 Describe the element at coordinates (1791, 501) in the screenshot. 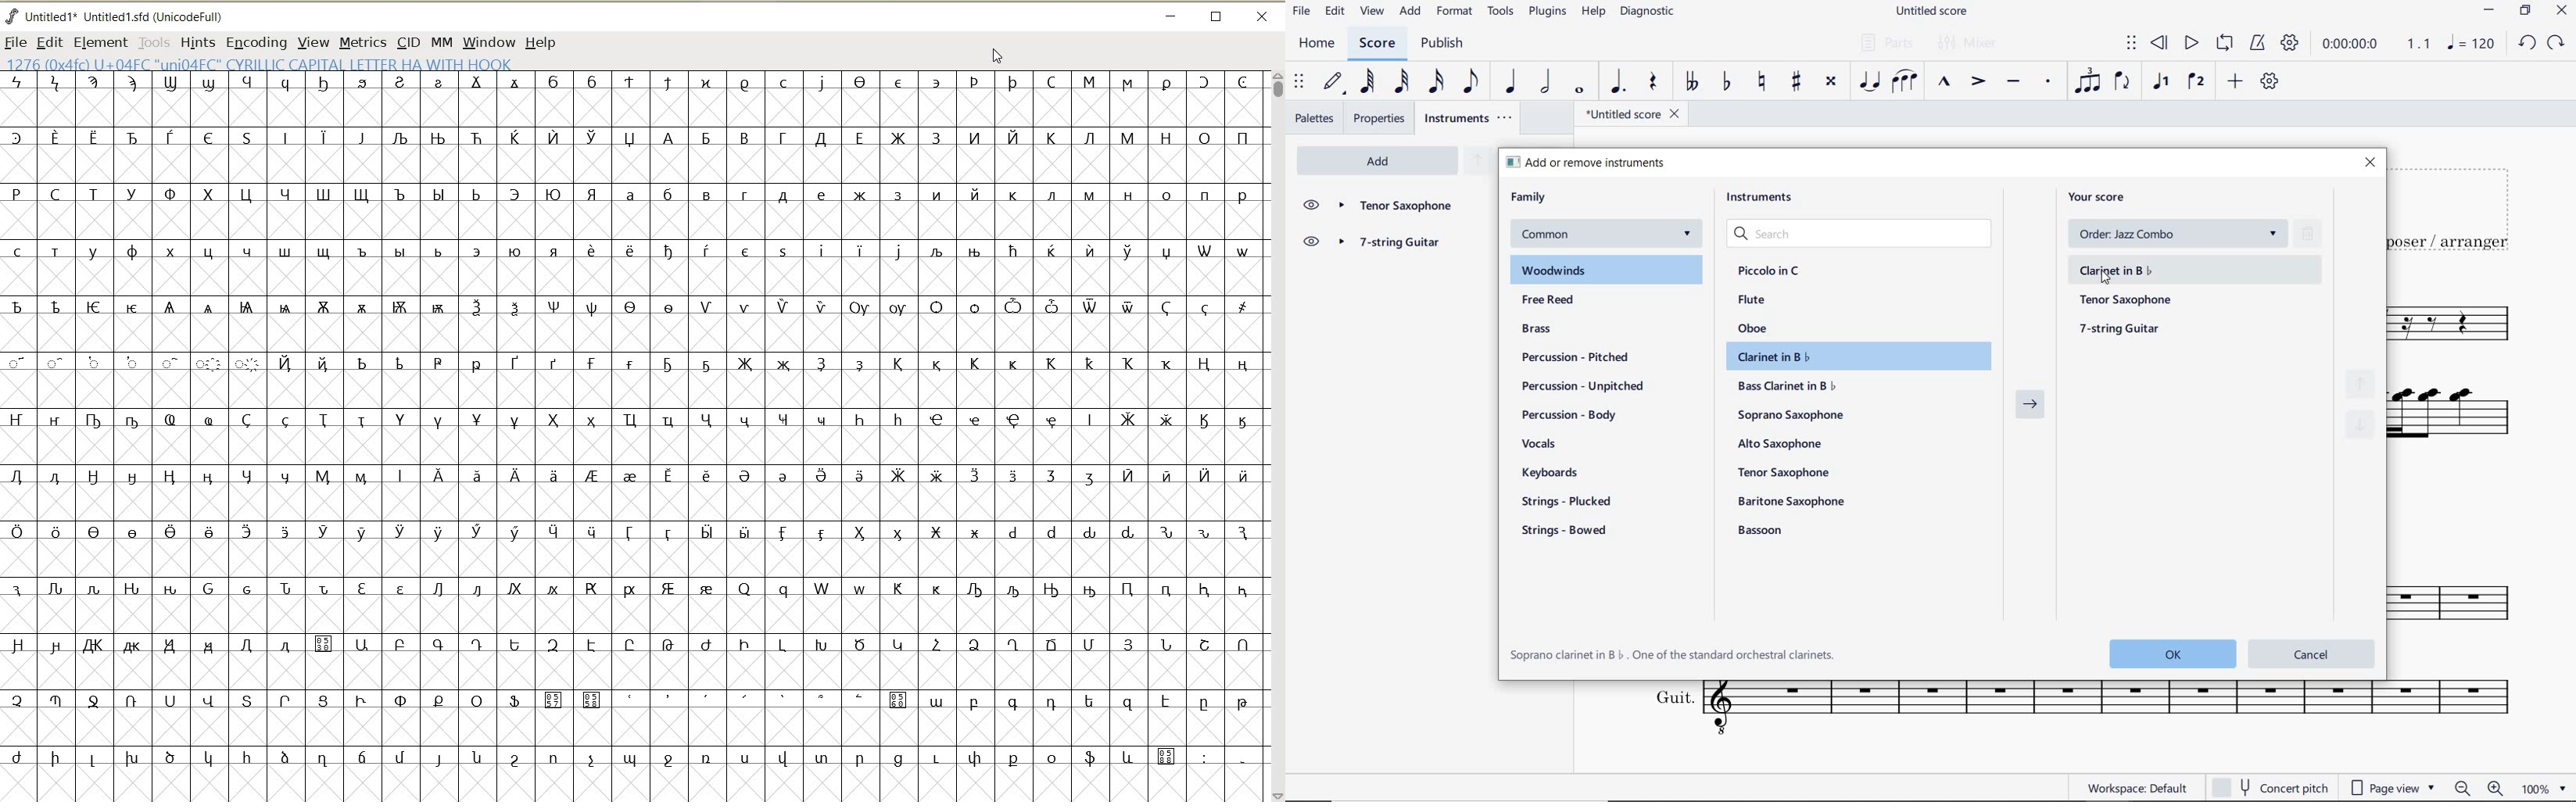

I see `baritone saxophone` at that location.